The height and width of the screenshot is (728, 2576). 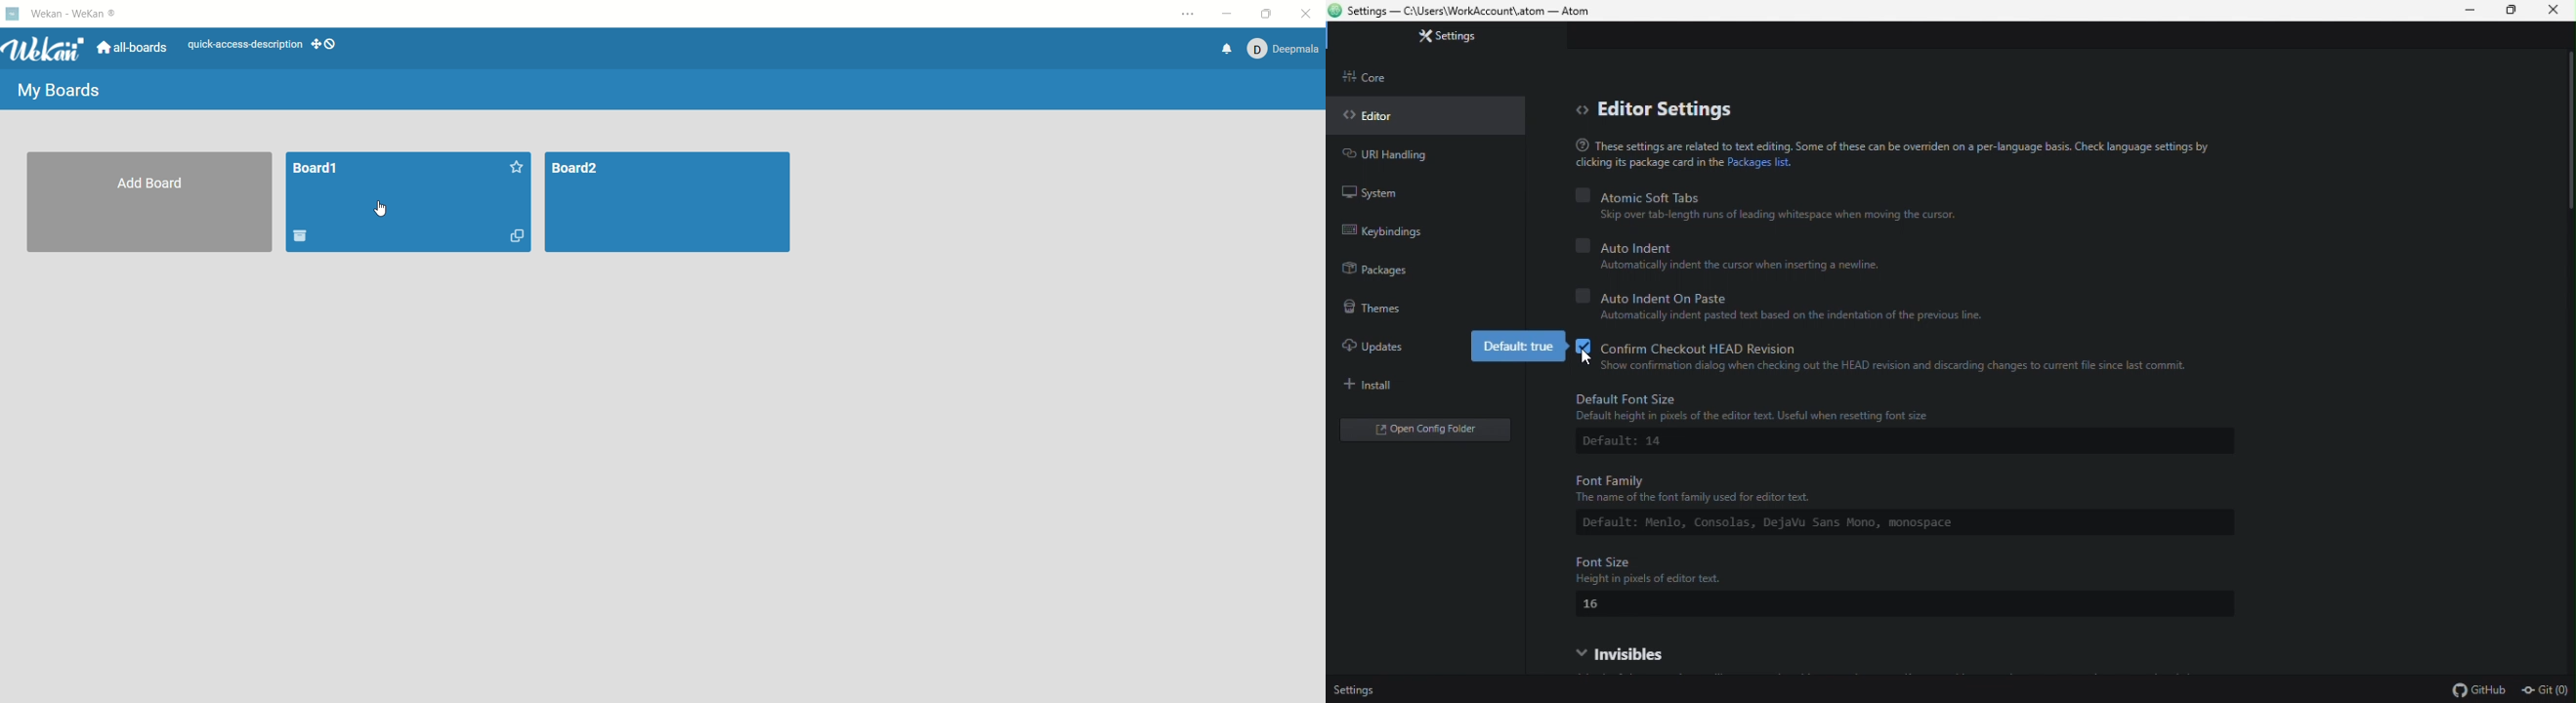 I want to click on Show confirmation dialog when checking out the HEAD revision and discarding changes to current file since last commit., so click(x=1887, y=366).